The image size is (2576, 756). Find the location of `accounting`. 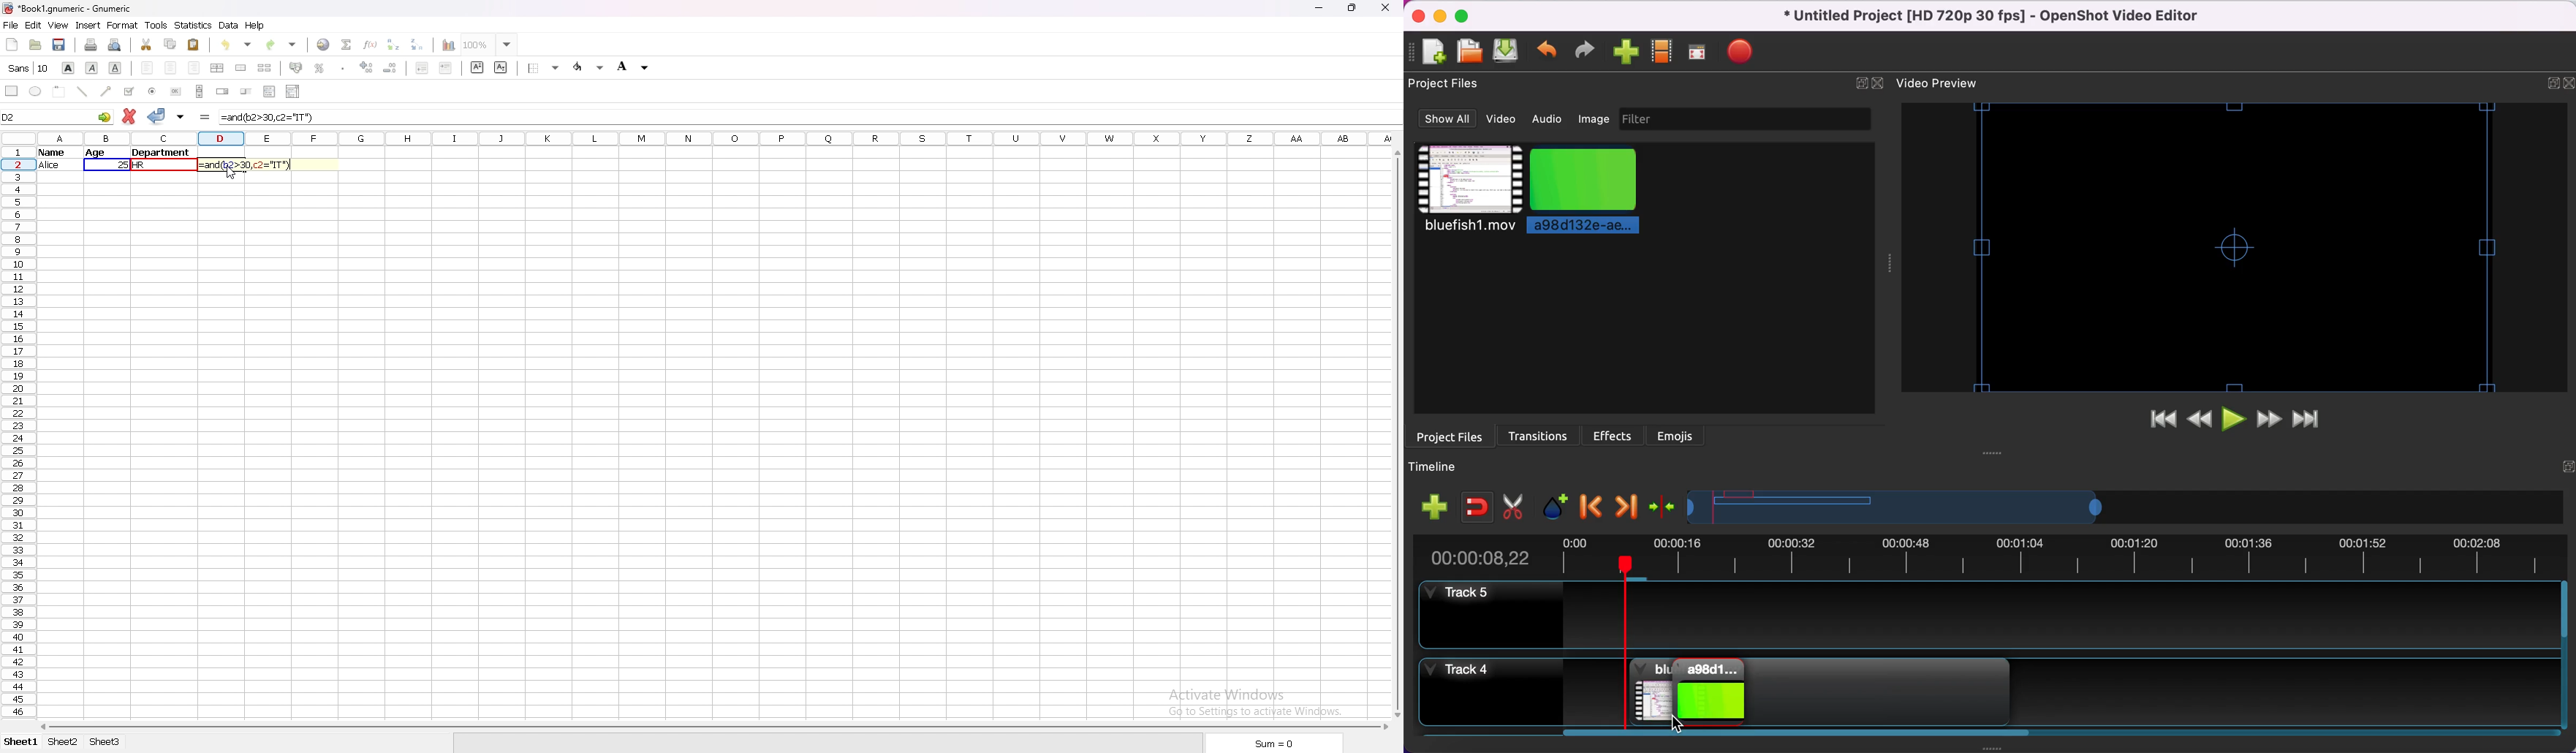

accounting is located at coordinates (295, 67).